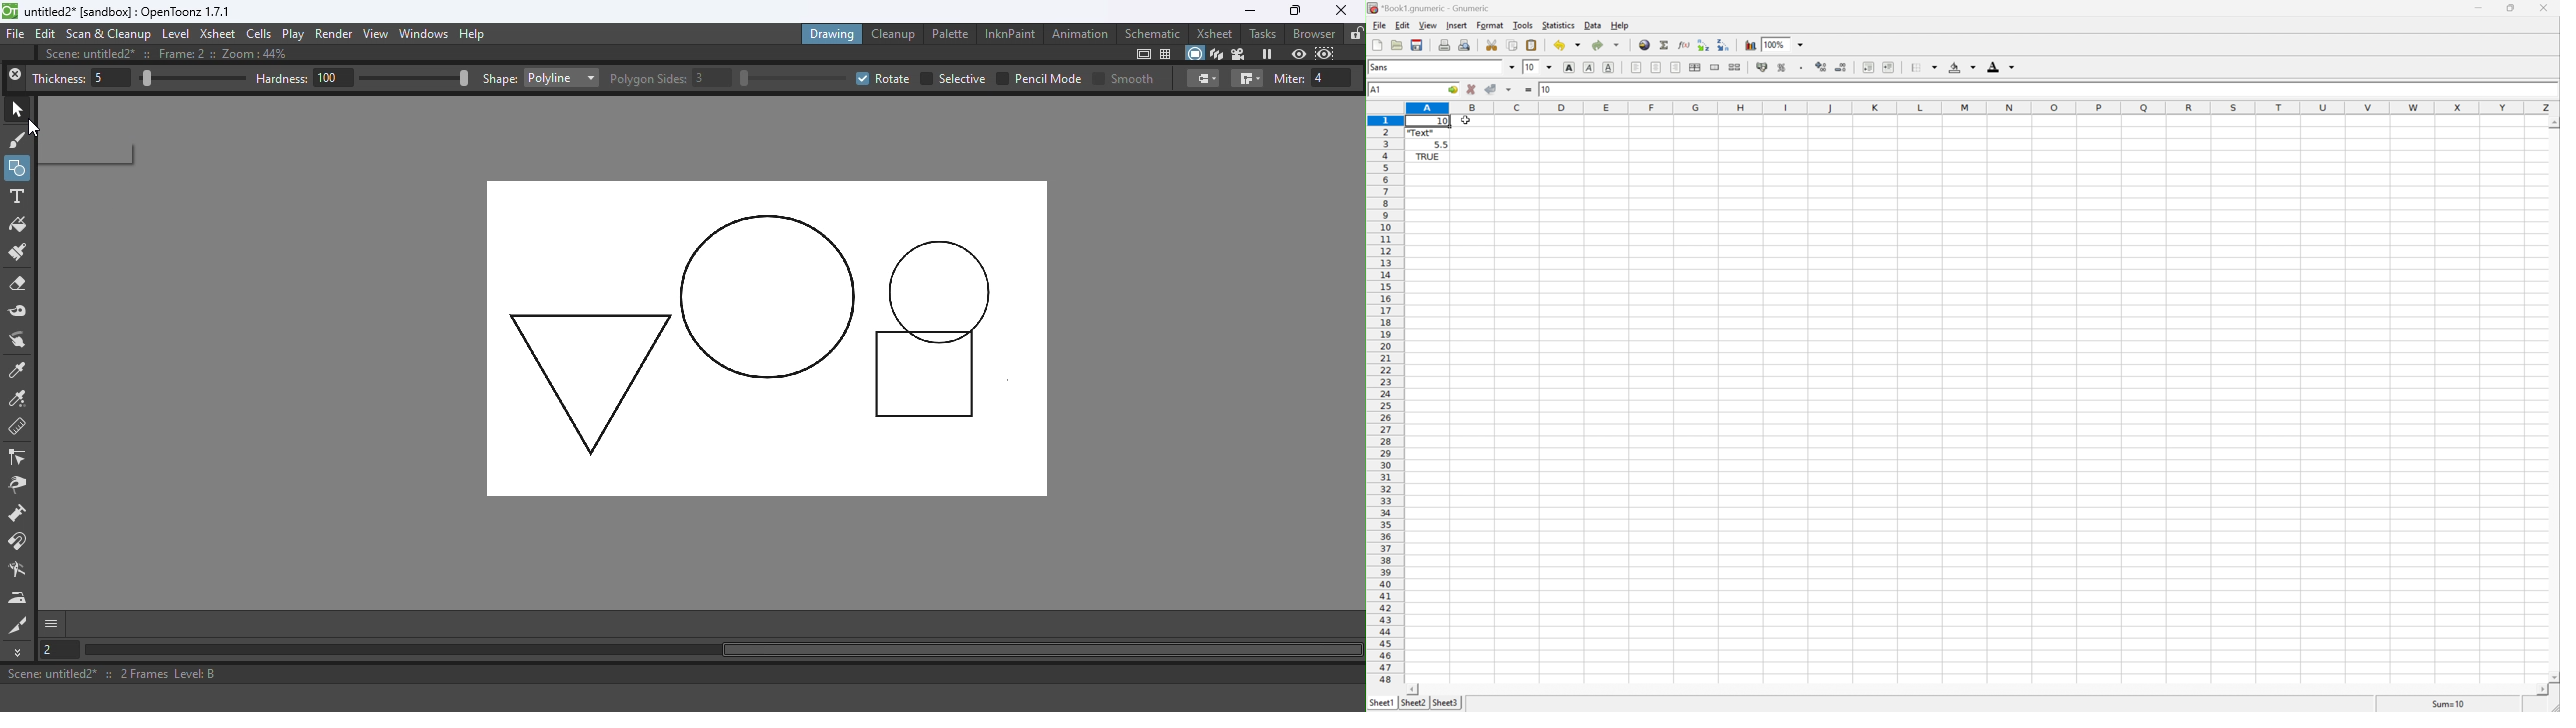  I want to click on Edit, so click(1402, 24).